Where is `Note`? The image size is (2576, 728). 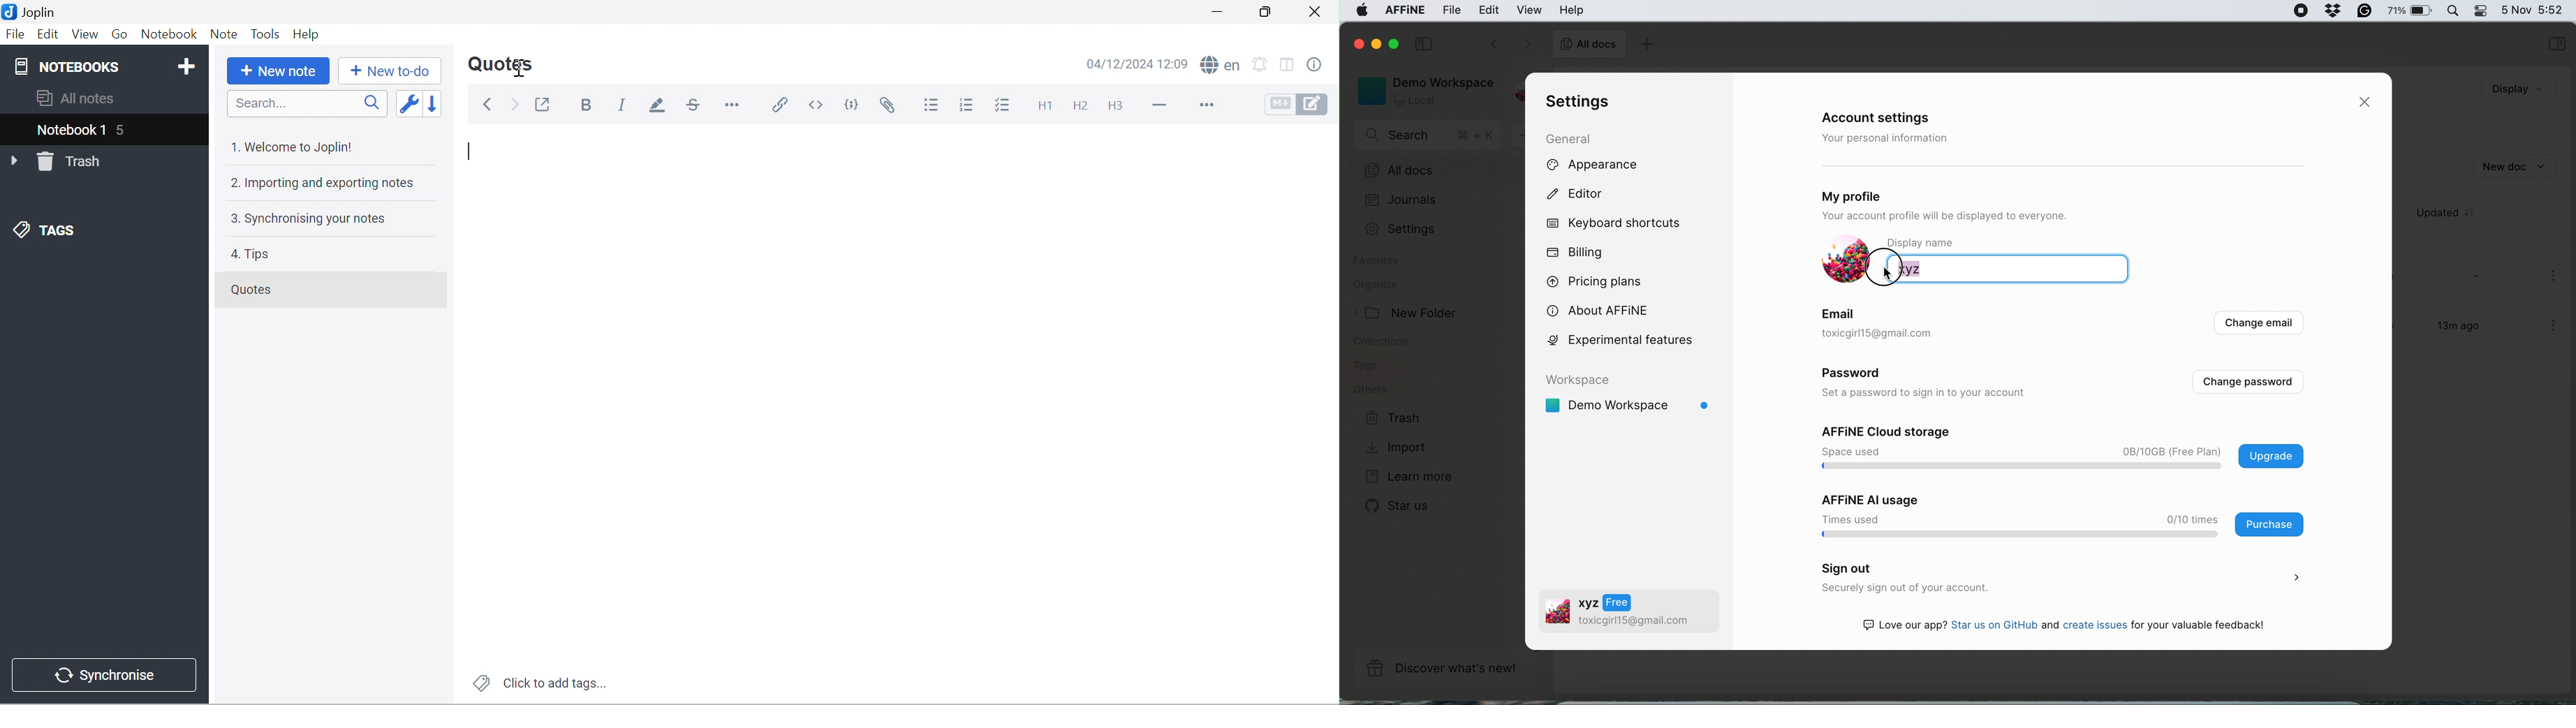 Note is located at coordinates (226, 34).